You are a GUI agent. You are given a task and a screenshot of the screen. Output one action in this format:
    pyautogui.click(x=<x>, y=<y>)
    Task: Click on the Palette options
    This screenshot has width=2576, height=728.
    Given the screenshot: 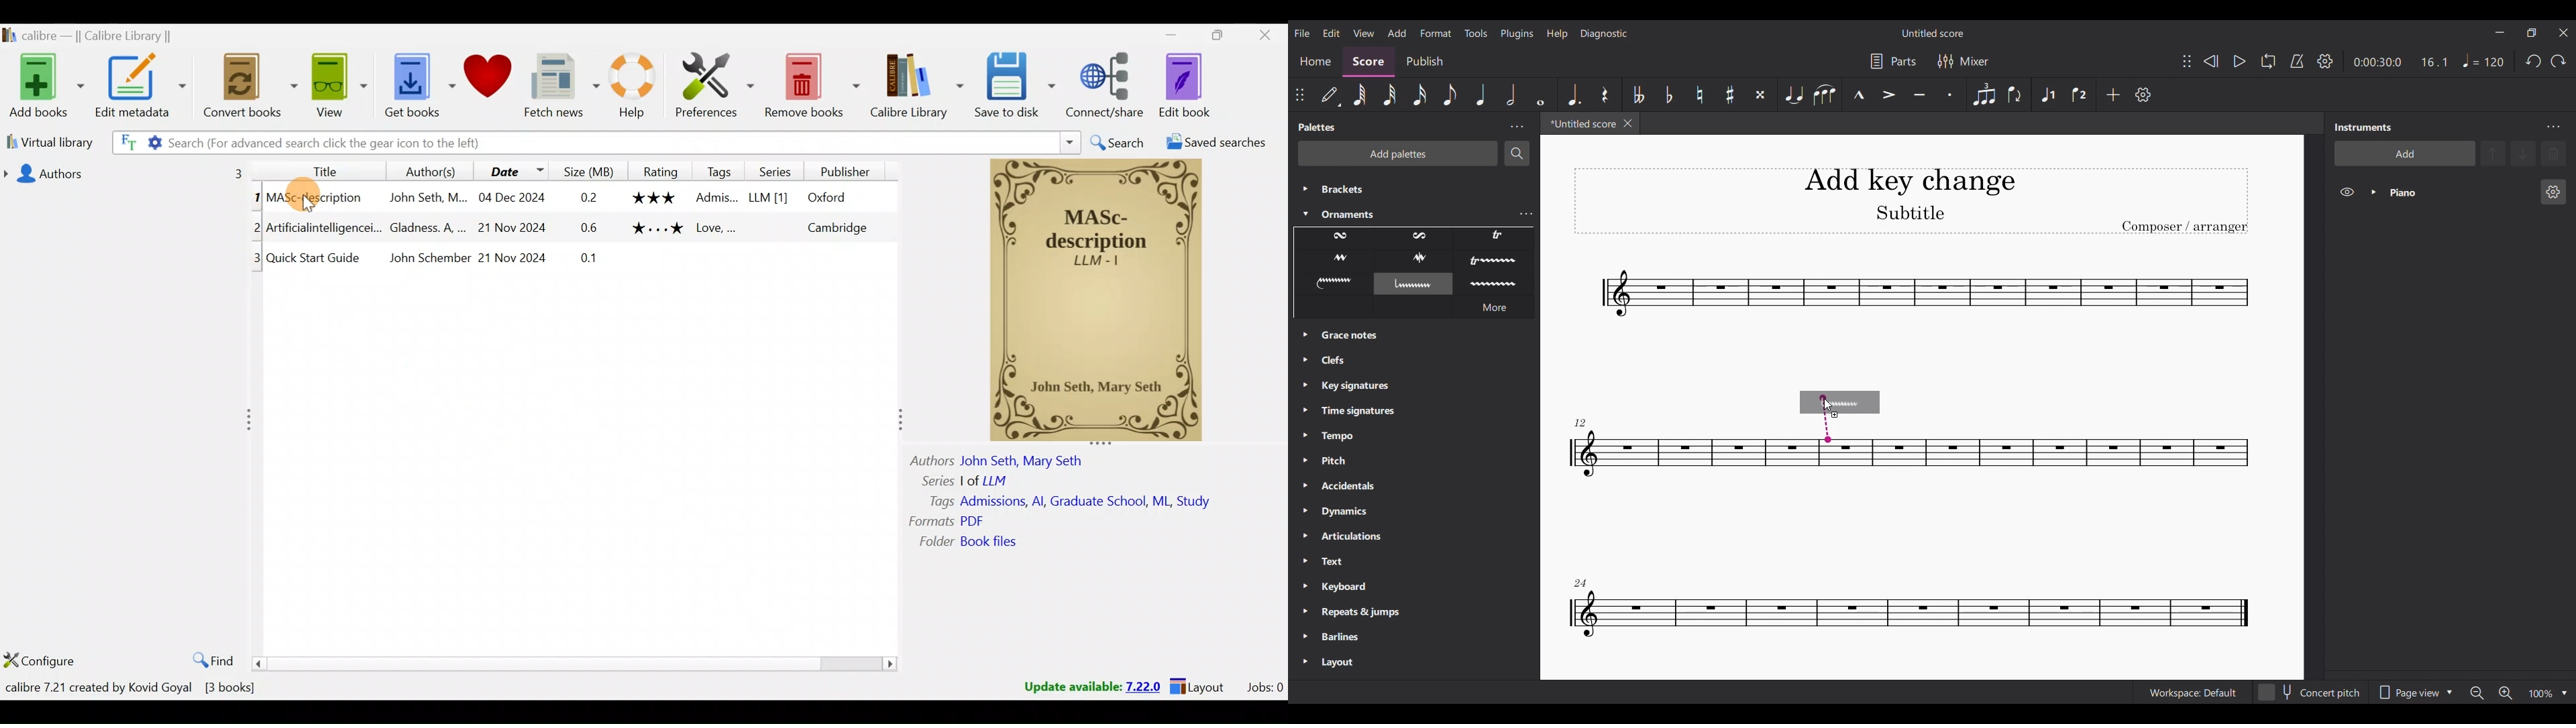 What is the action you would take?
    pyautogui.click(x=1408, y=198)
    